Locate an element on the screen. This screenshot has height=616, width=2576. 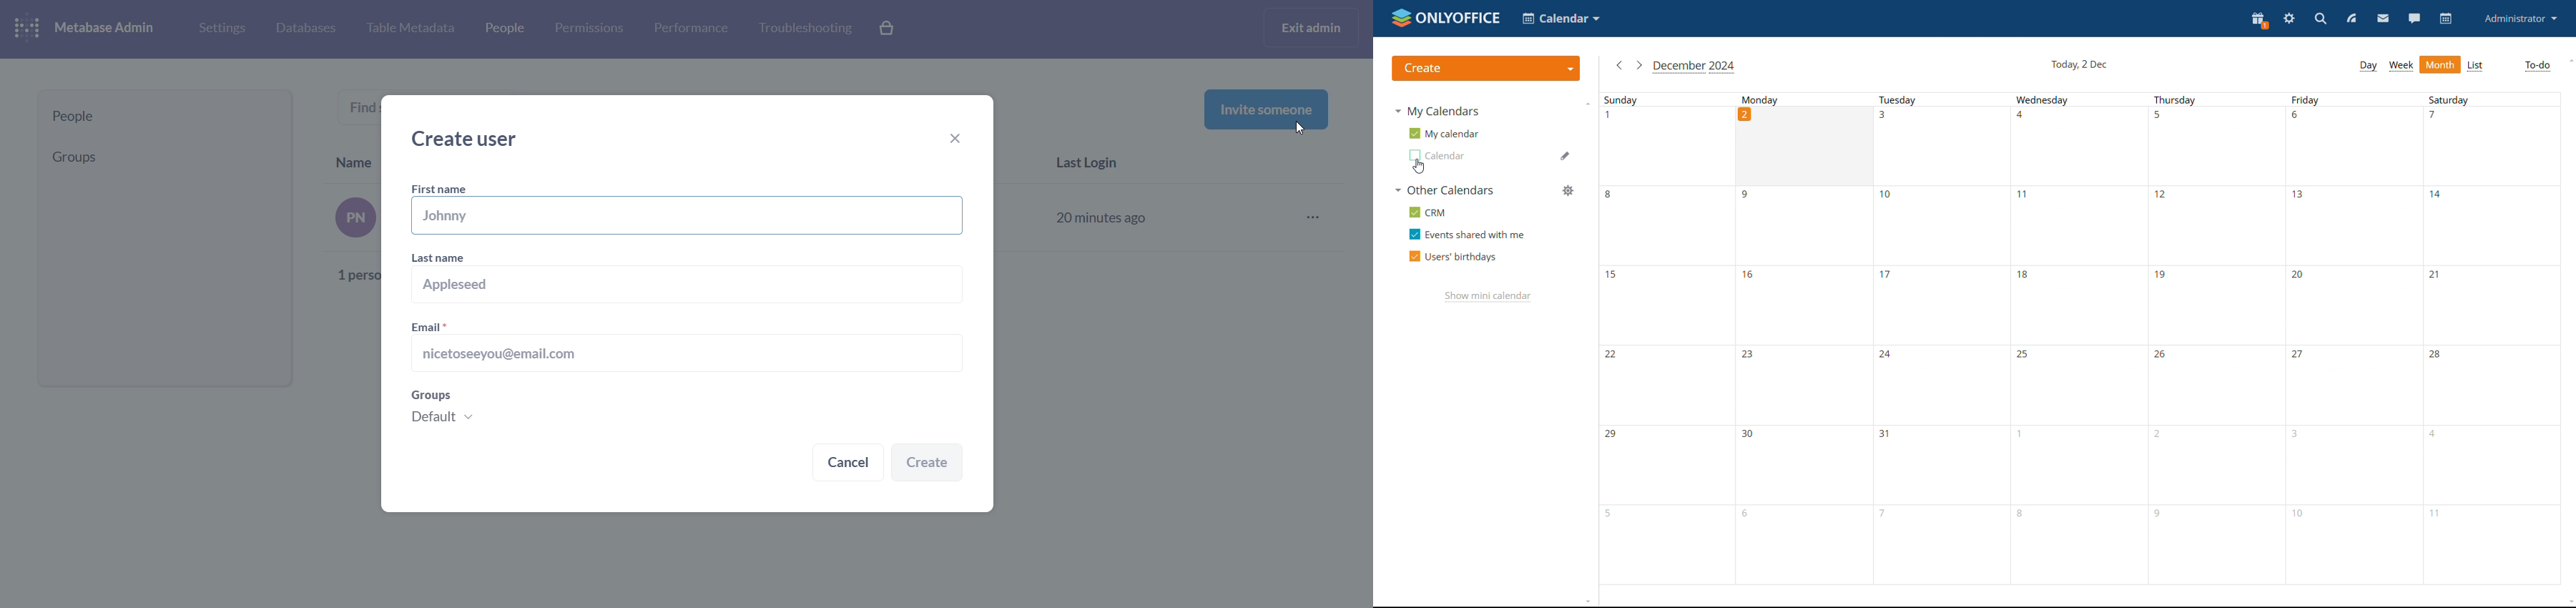
my calendars is located at coordinates (1436, 110).